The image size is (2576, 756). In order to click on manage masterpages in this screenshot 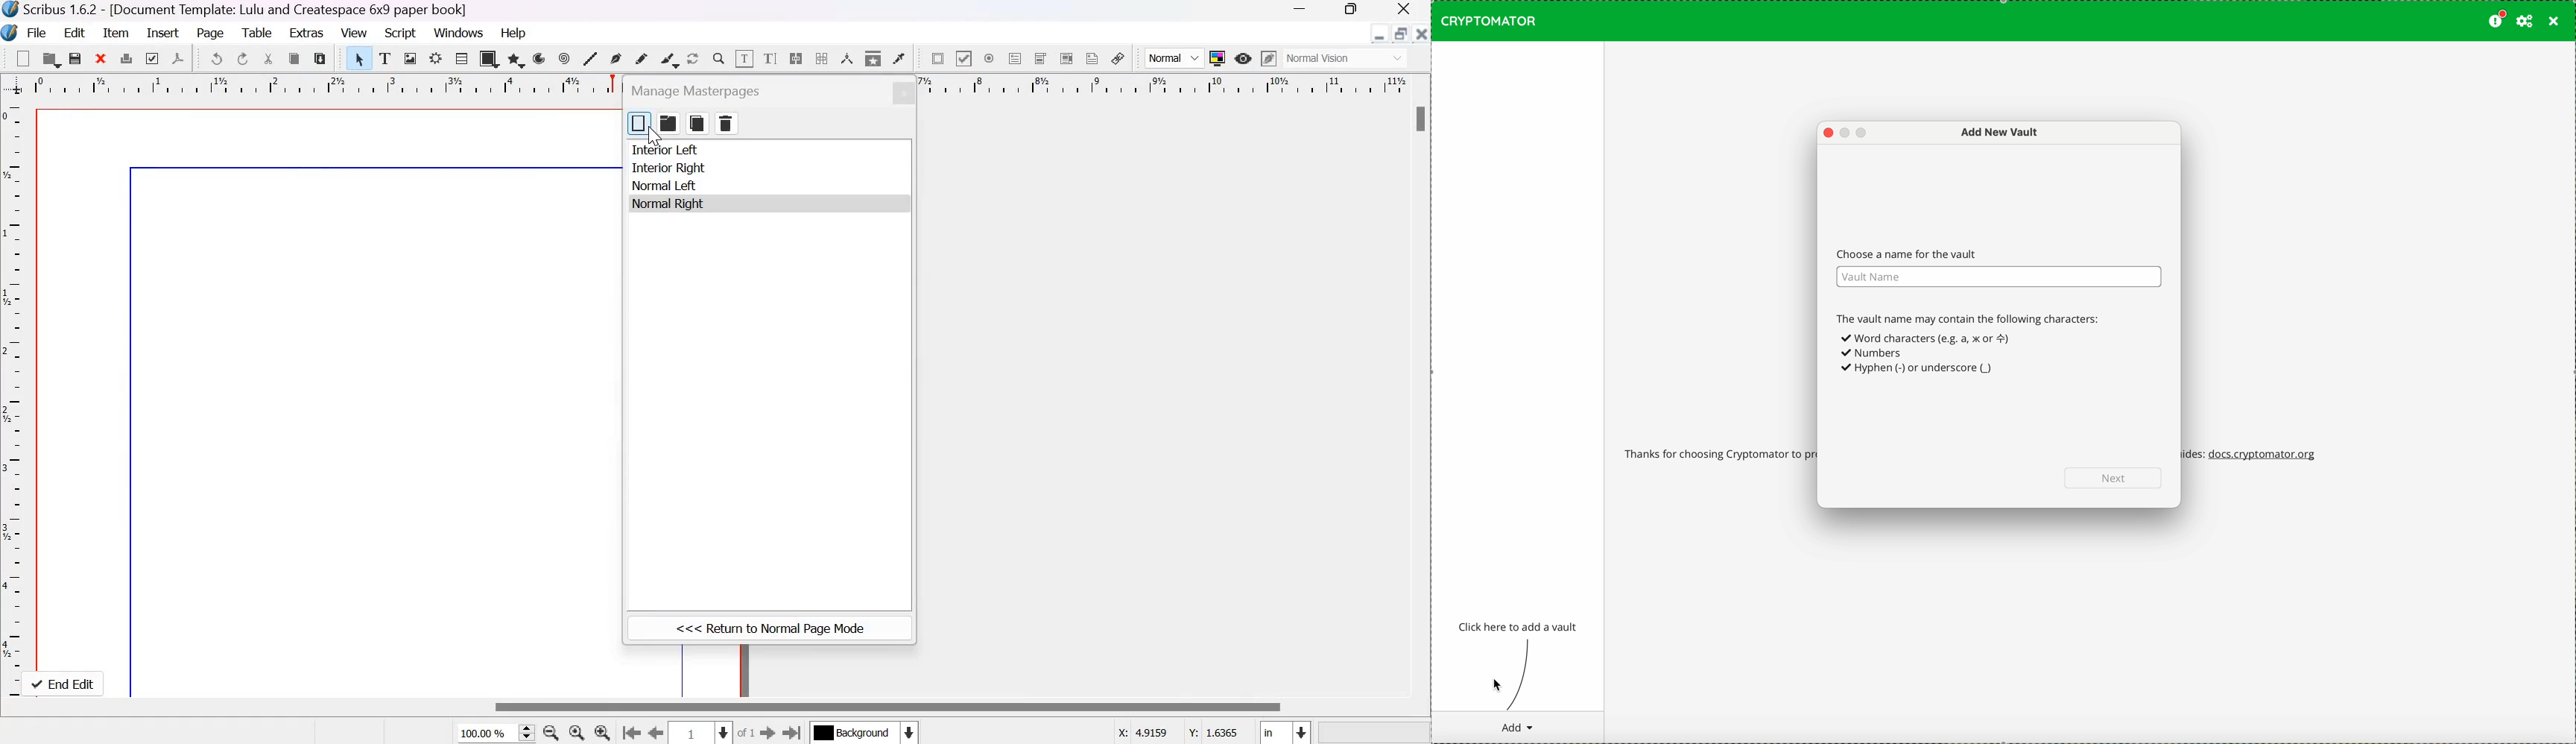, I will do `click(700, 90)`.